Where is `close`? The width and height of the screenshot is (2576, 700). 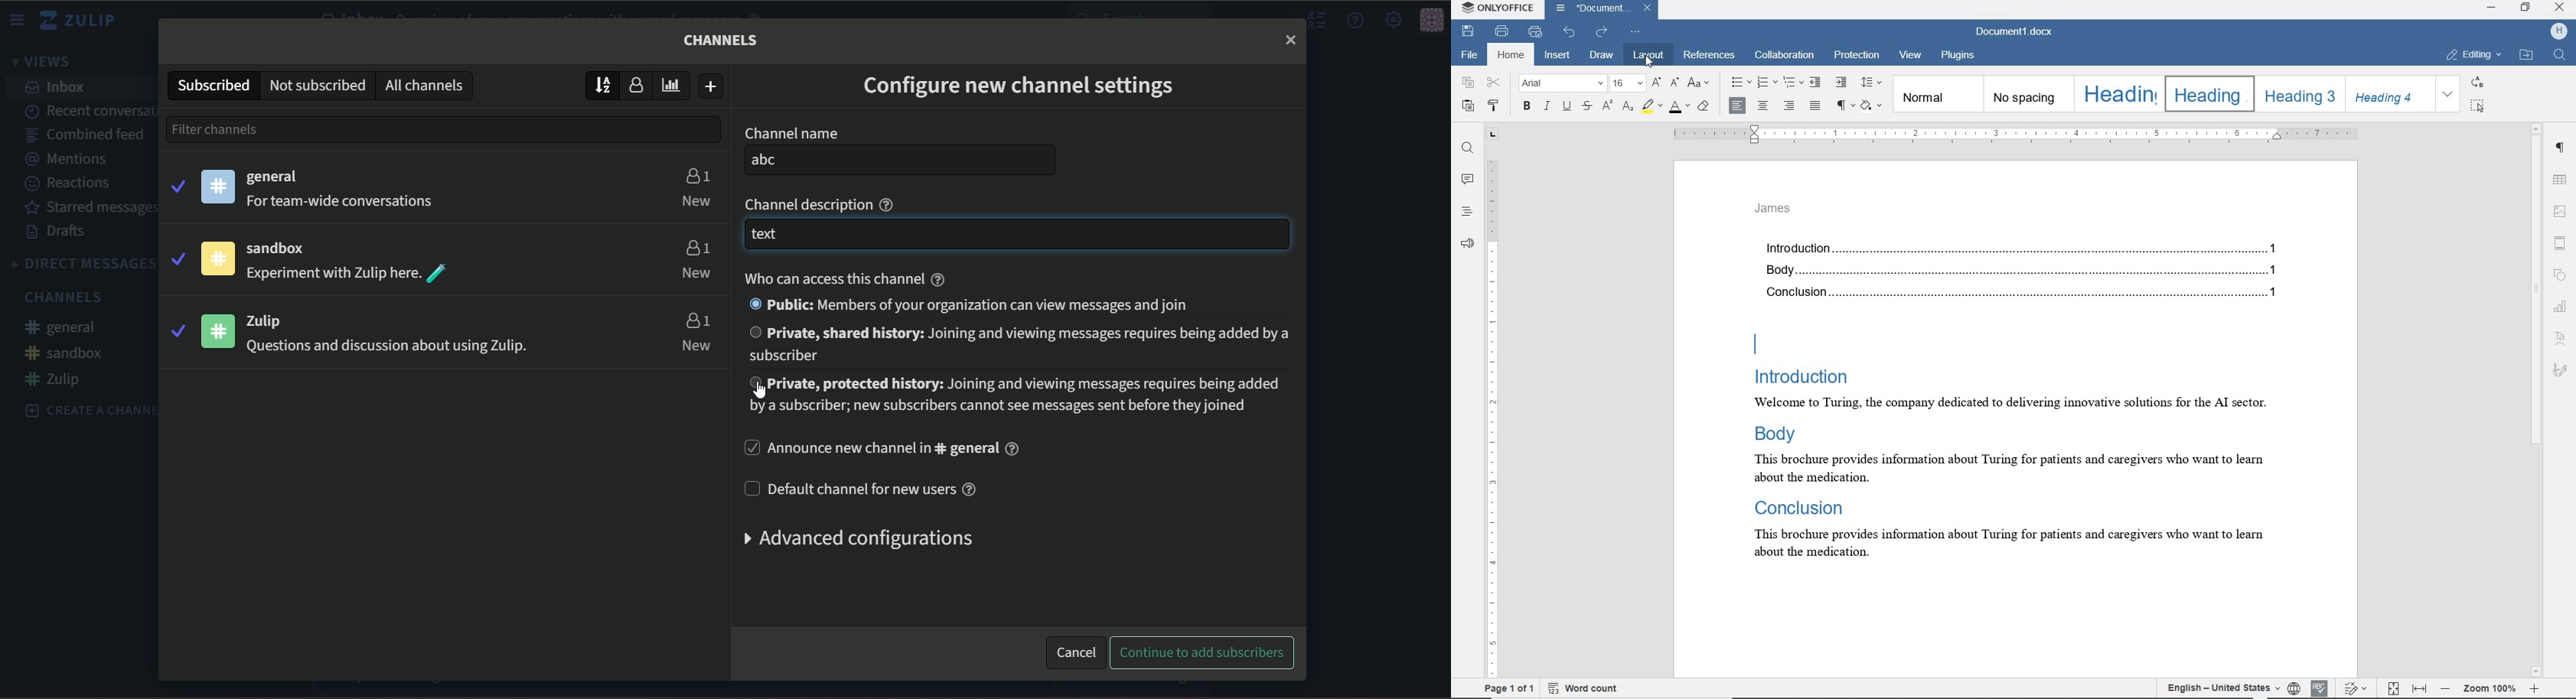
close is located at coordinates (1651, 7).